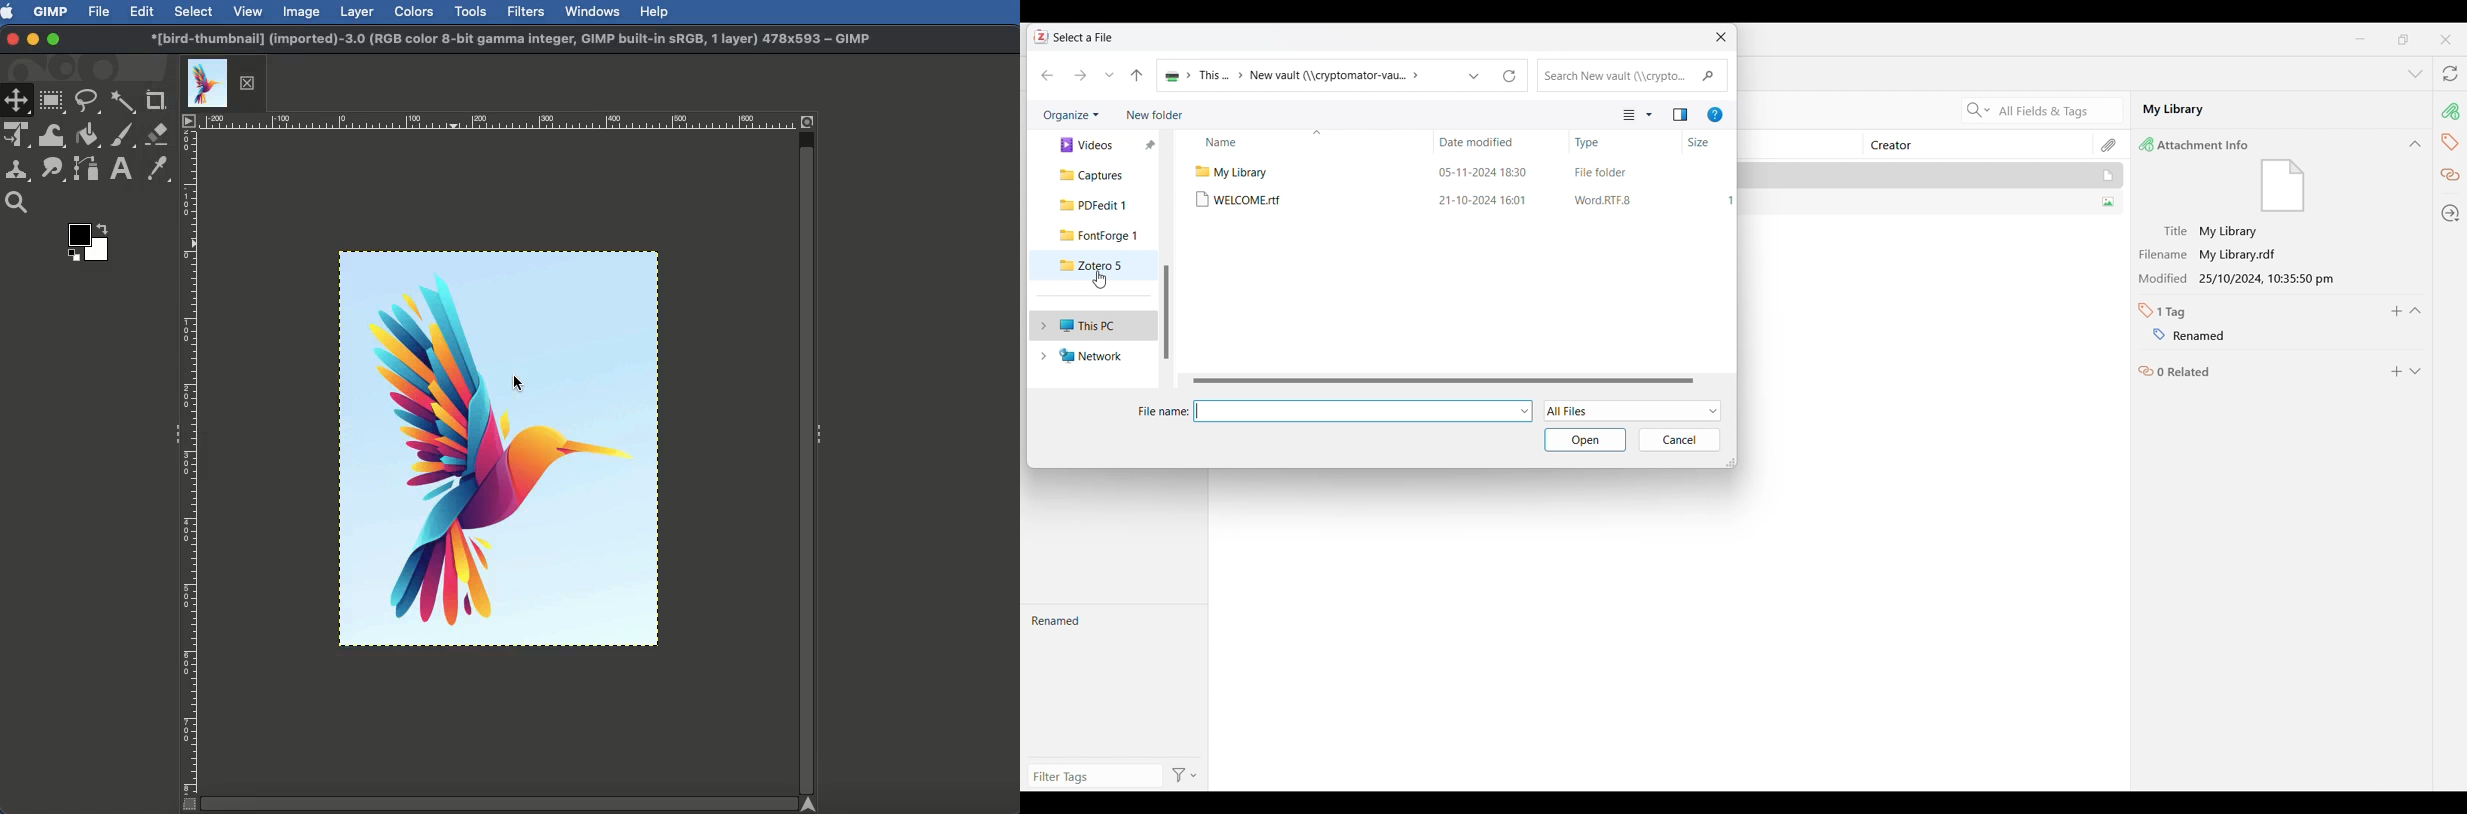  What do you see at coordinates (1575, 173) in the screenshot?
I see `05-11-2024 18:30 File folder` at bounding box center [1575, 173].